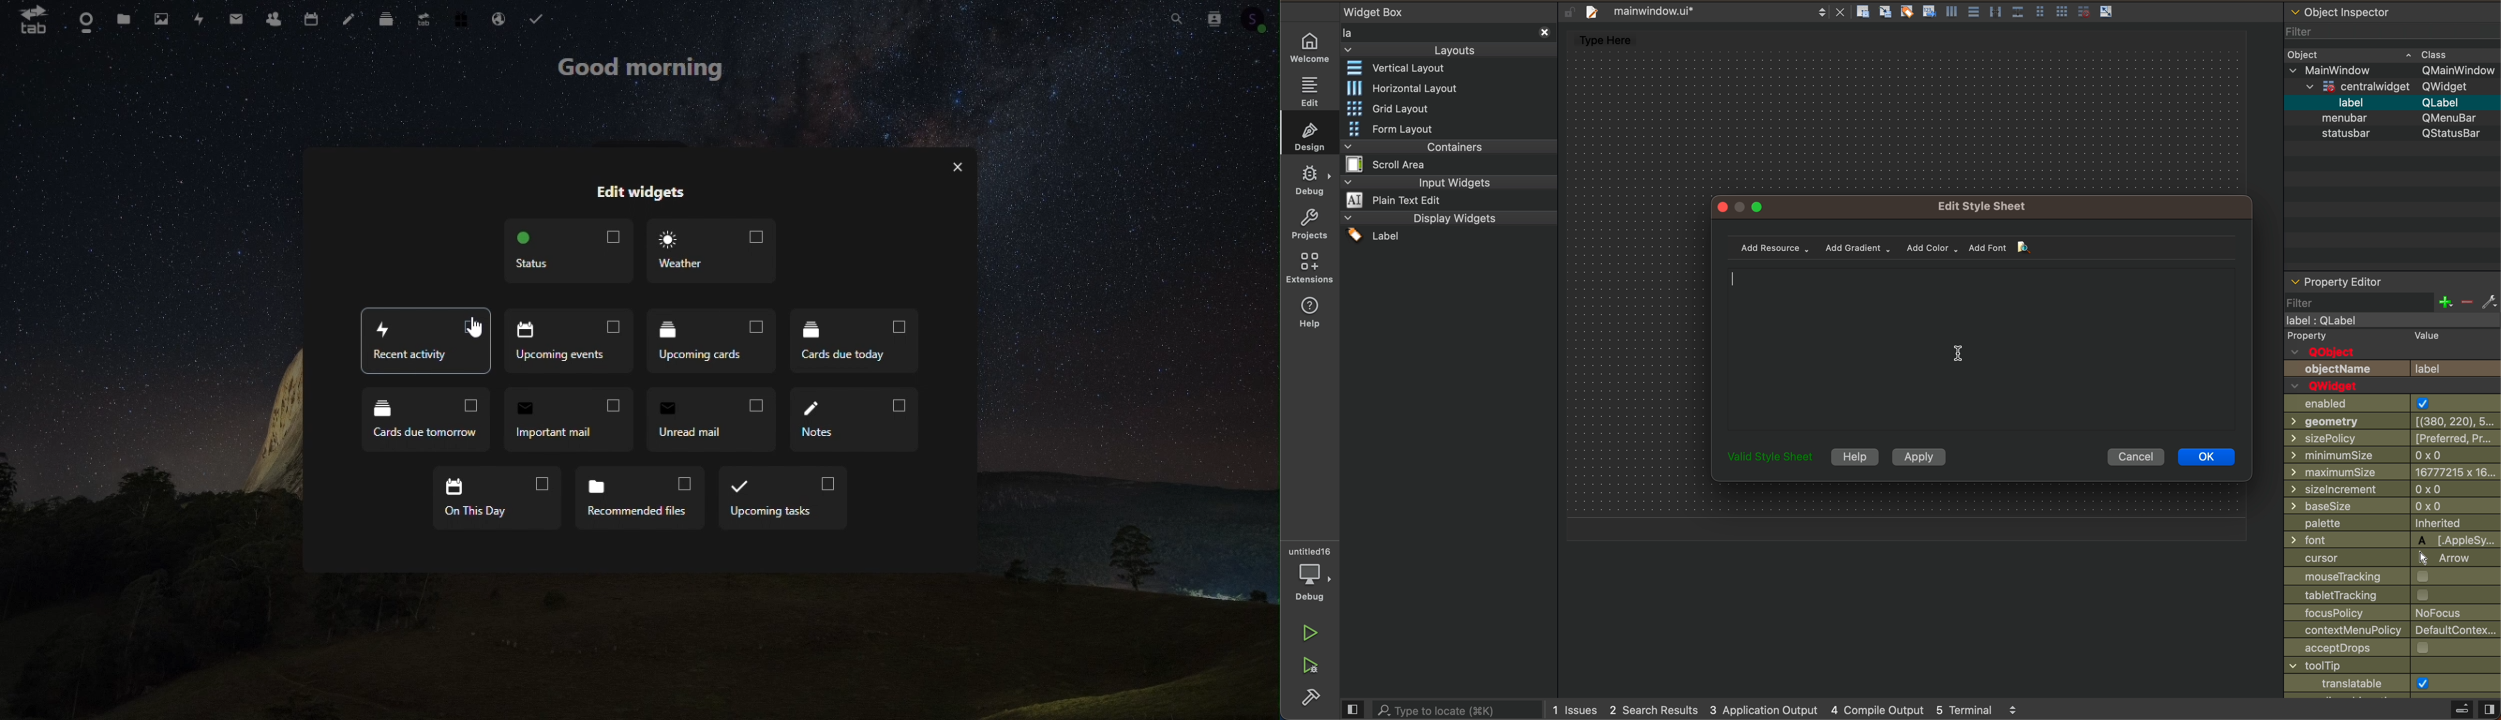 This screenshot has width=2520, height=728. Describe the element at coordinates (2392, 683) in the screenshot. I see `window icon` at that location.